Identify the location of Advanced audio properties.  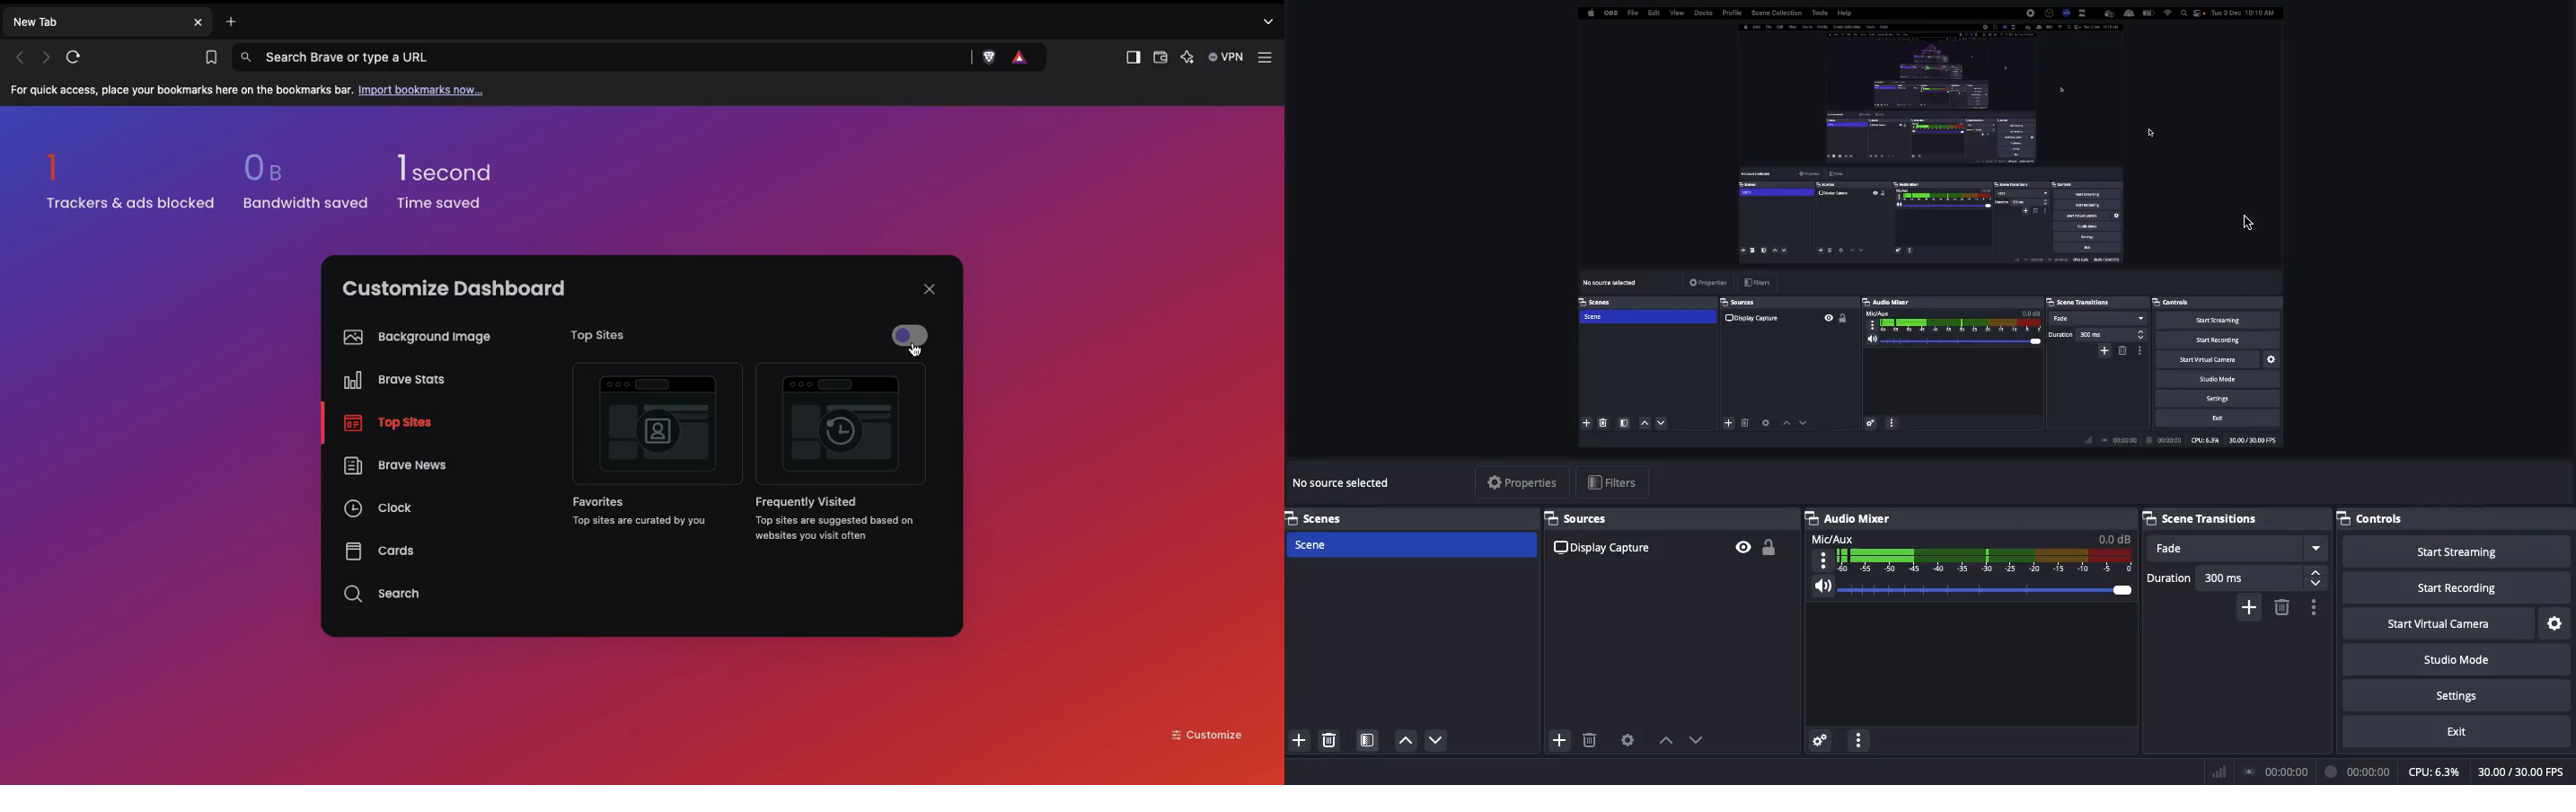
(1820, 742).